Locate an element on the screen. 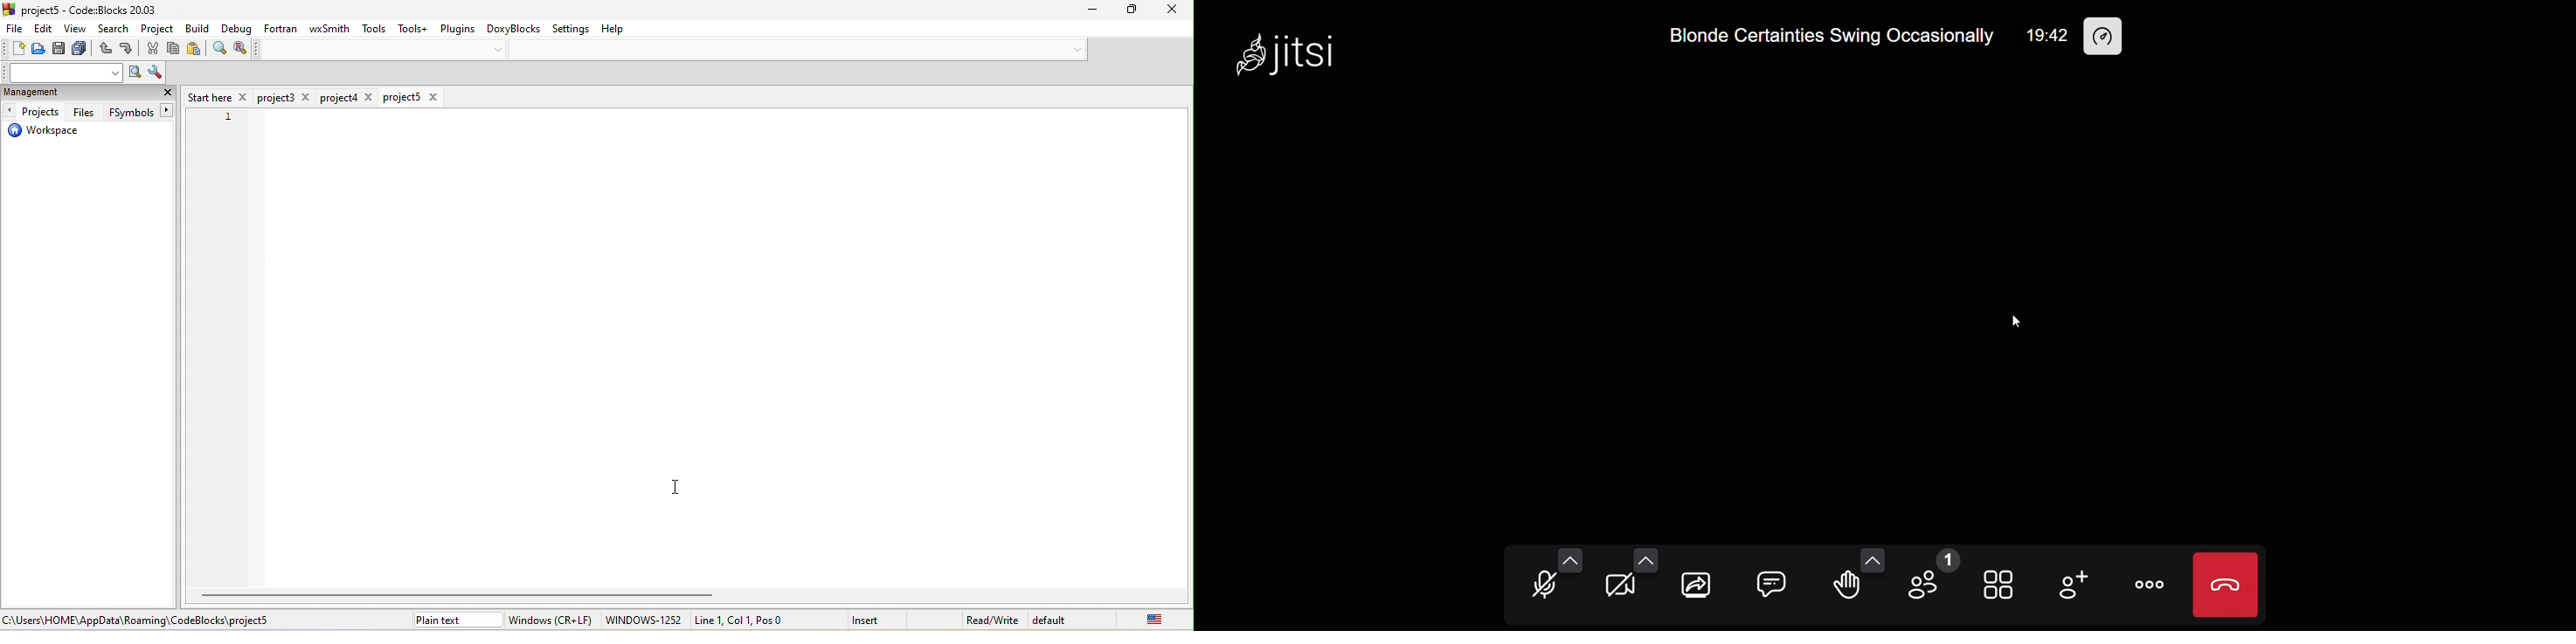  tile view is located at coordinates (2002, 587).